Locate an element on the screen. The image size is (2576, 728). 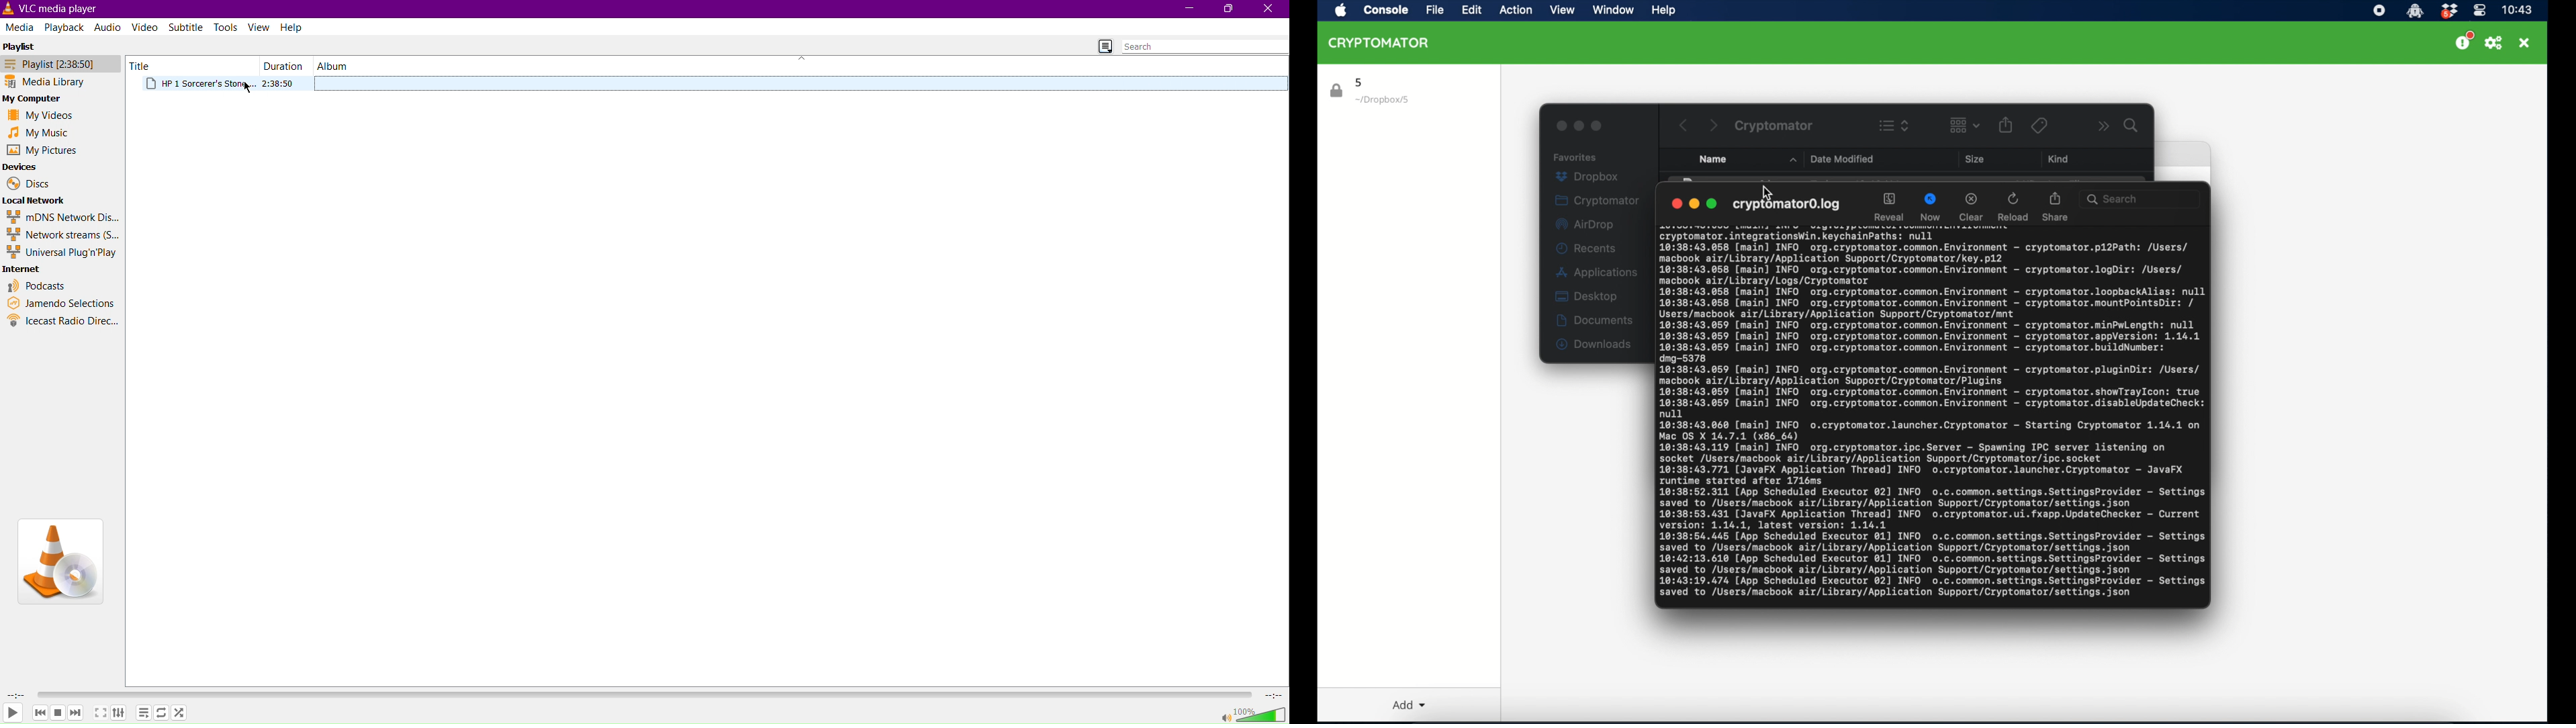
Devices is located at coordinates (23, 167).